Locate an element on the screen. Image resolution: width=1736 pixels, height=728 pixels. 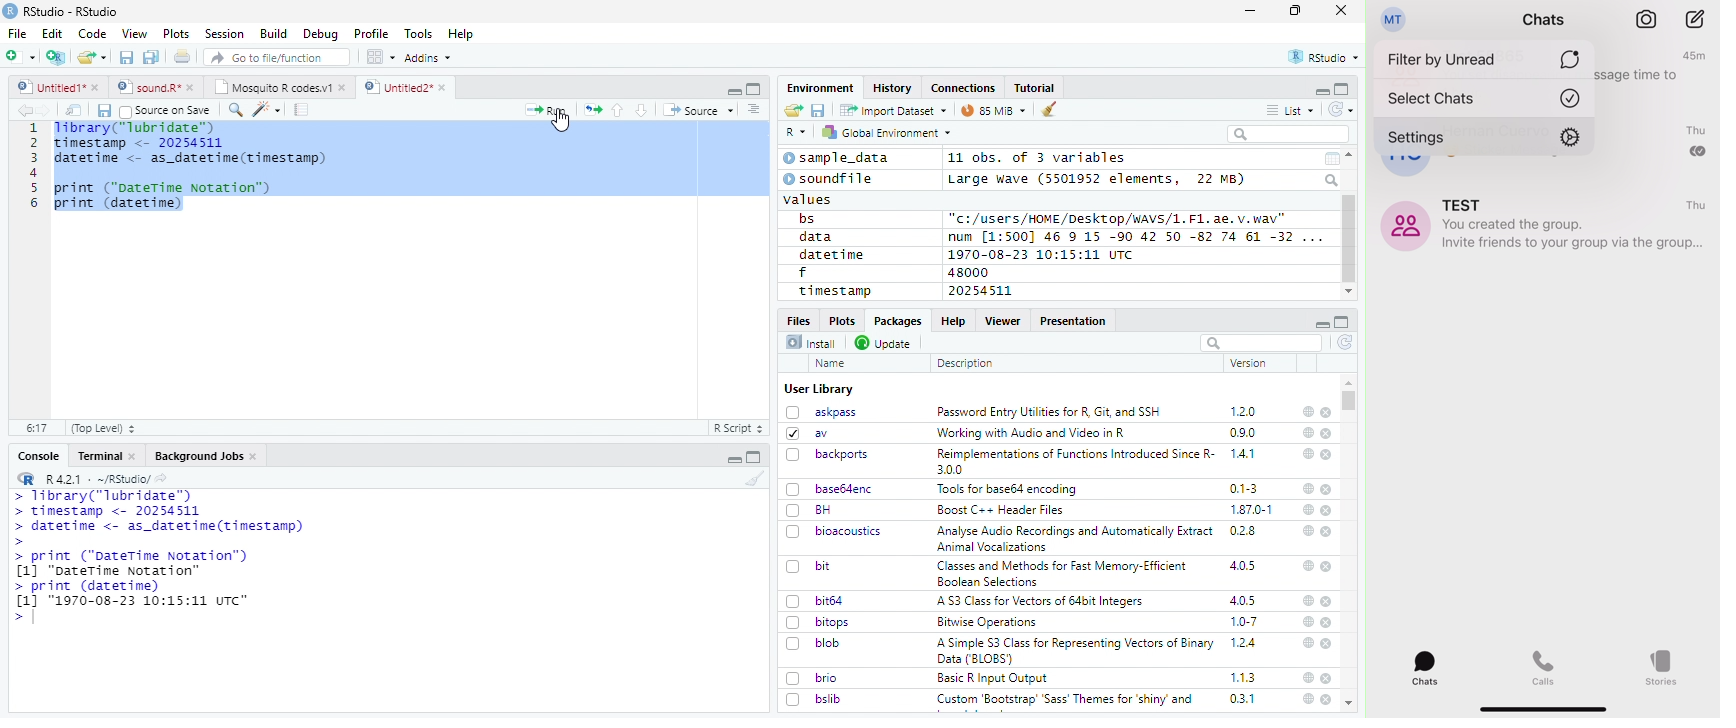
4.0.5 is located at coordinates (1242, 566).